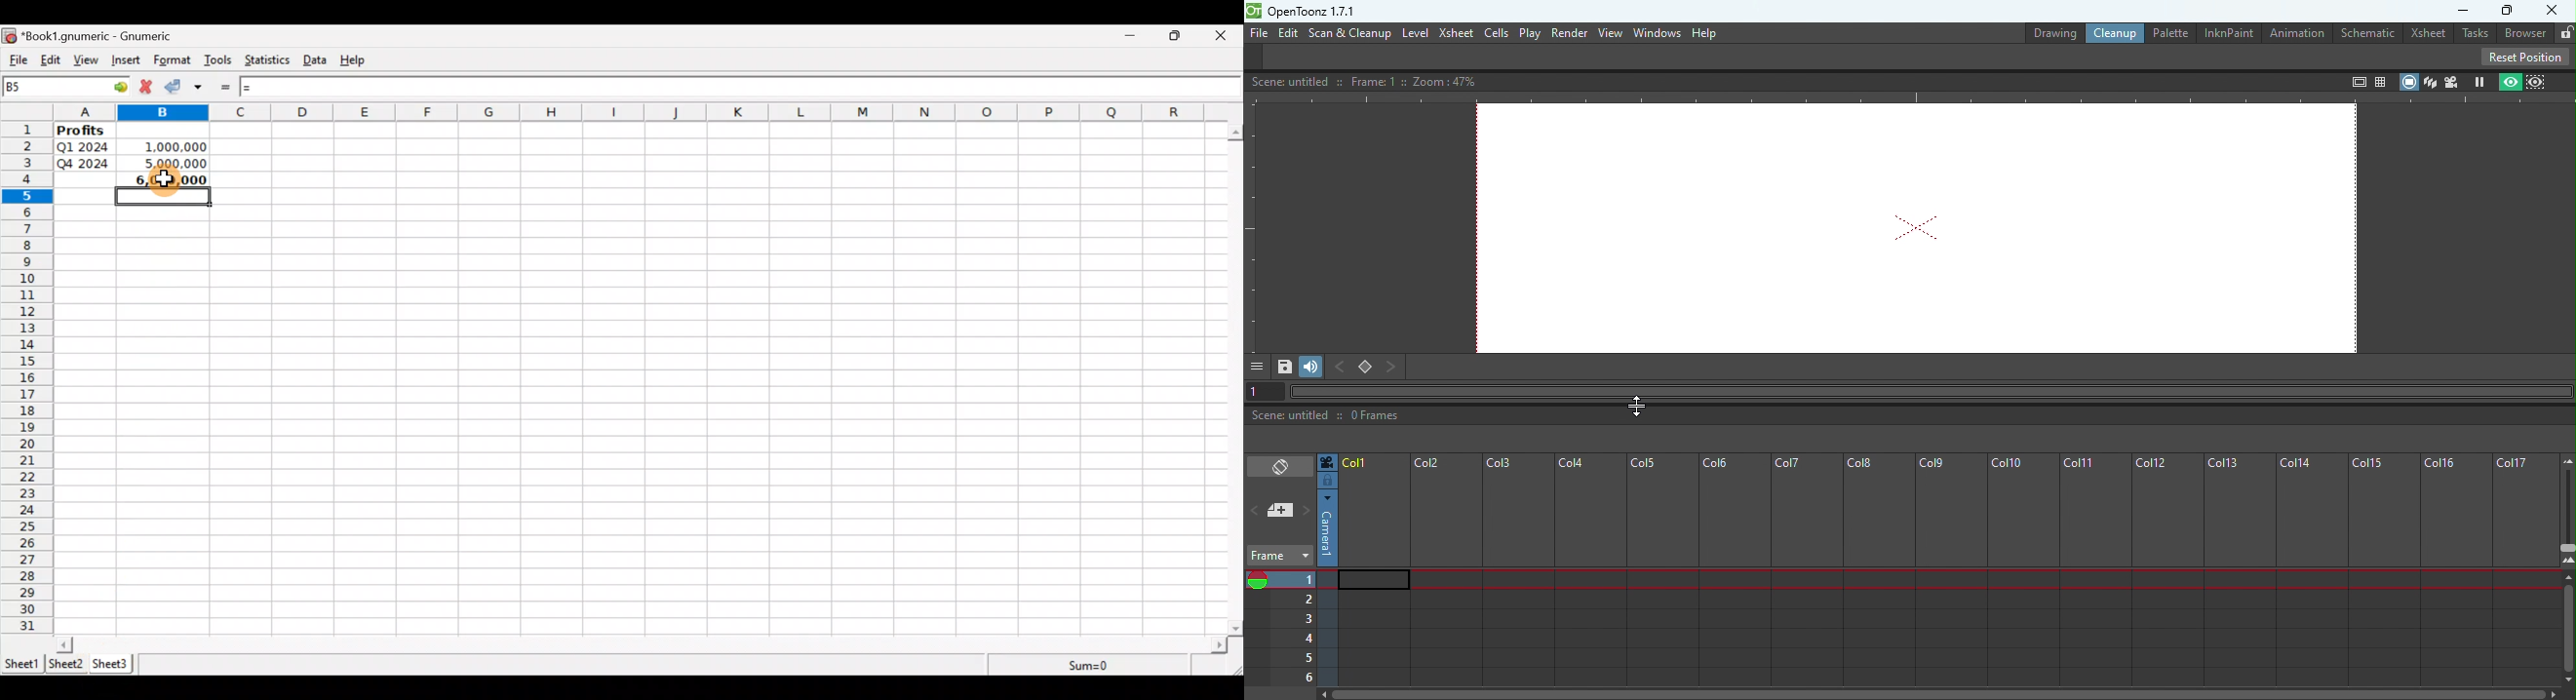 The width and height of the screenshot is (2576, 700). Describe the element at coordinates (1305, 512) in the screenshot. I see `Next memo` at that location.